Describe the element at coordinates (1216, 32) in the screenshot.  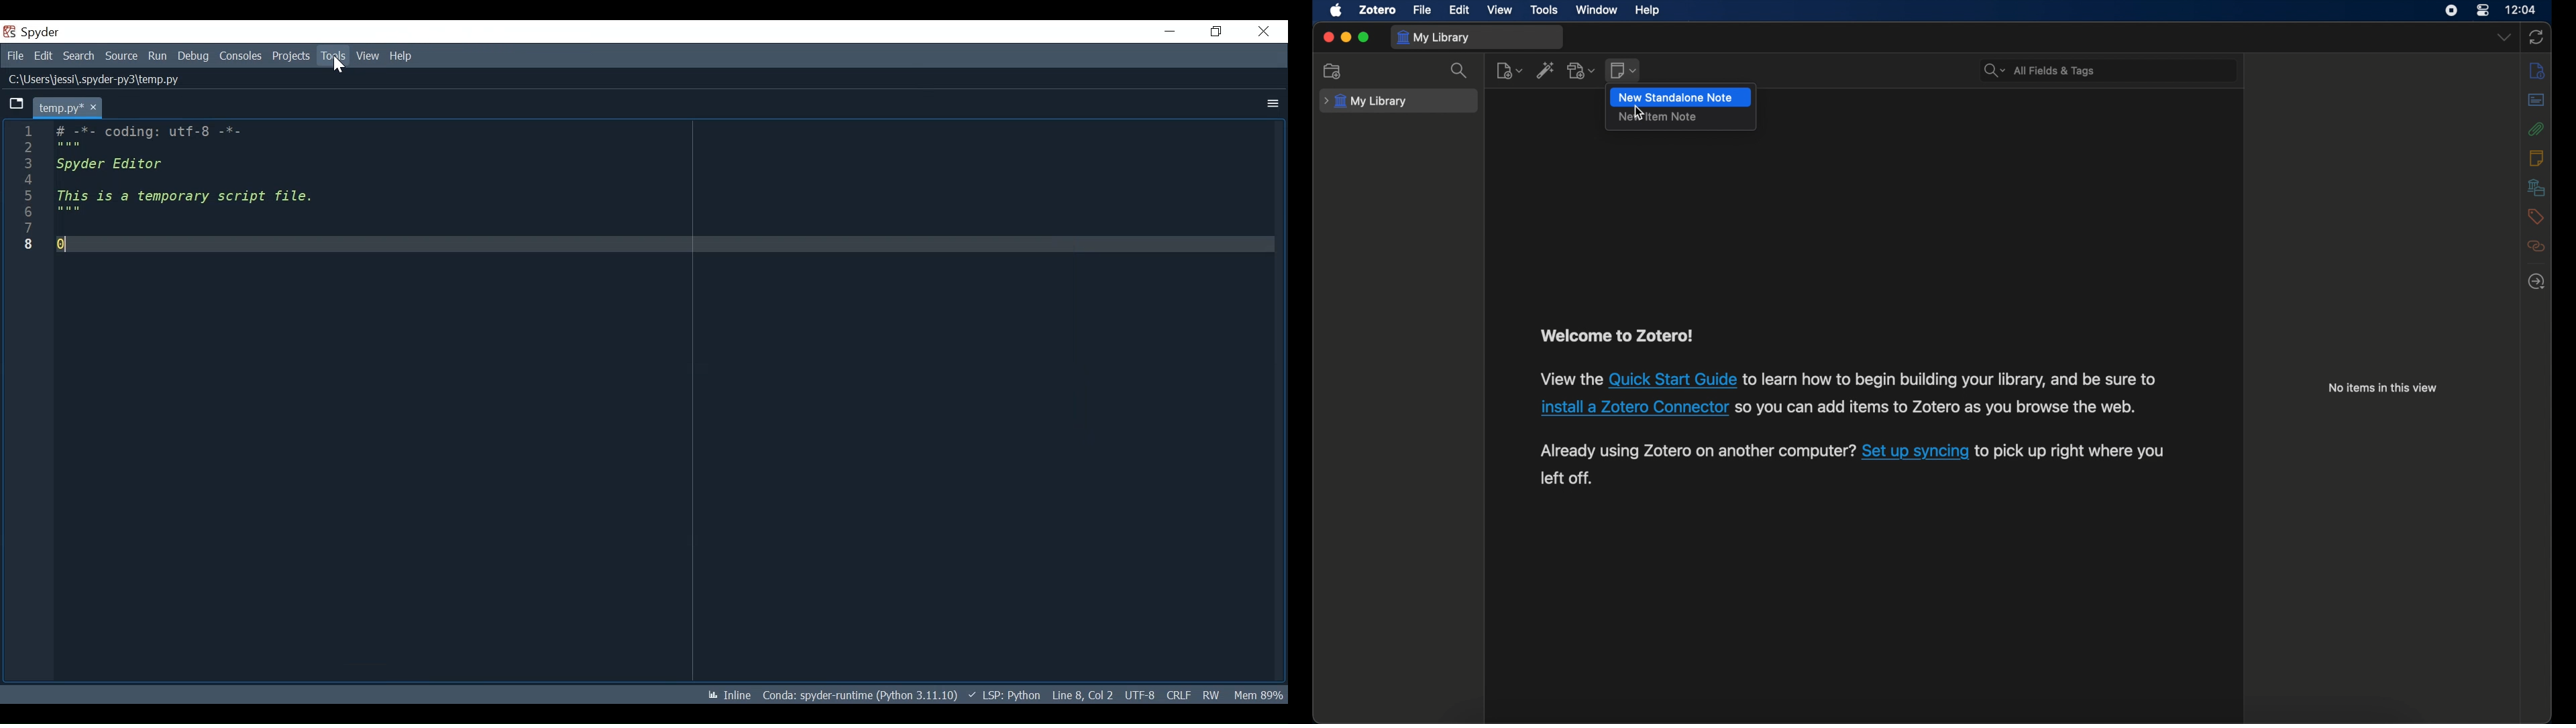
I see `Restore` at that location.